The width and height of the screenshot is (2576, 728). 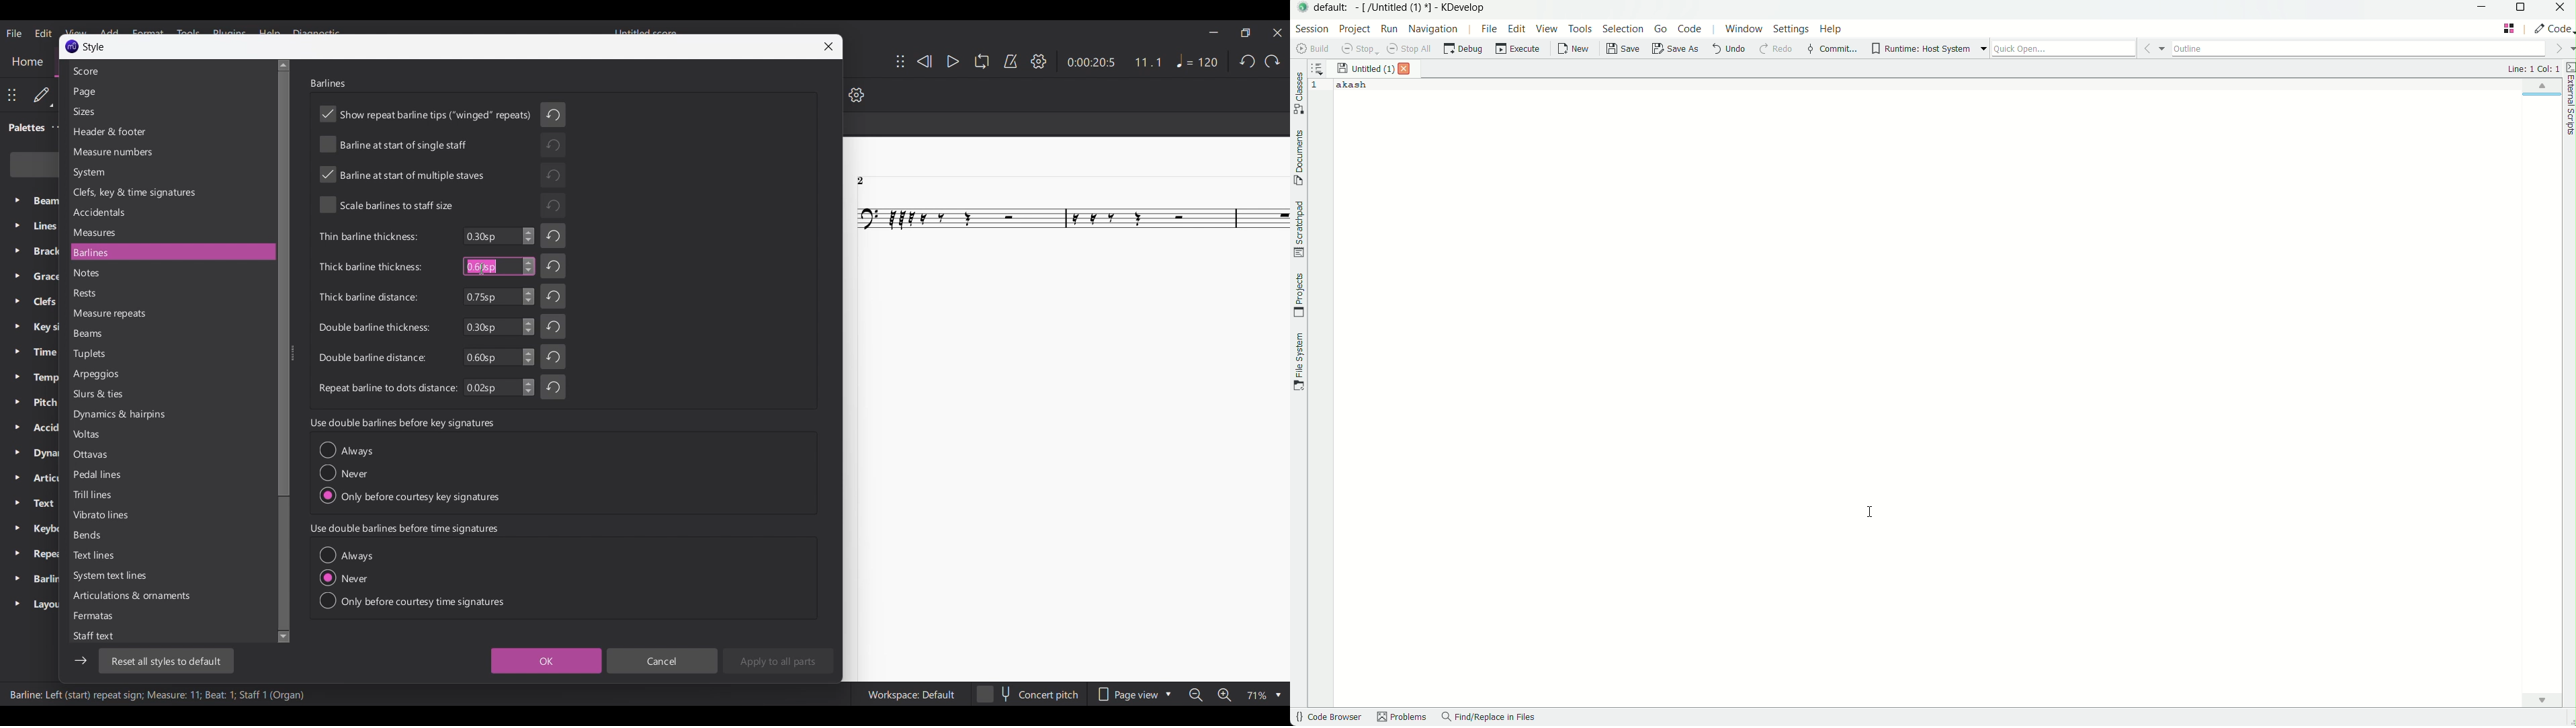 What do you see at coordinates (953, 62) in the screenshot?
I see `Play` at bounding box center [953, 62].